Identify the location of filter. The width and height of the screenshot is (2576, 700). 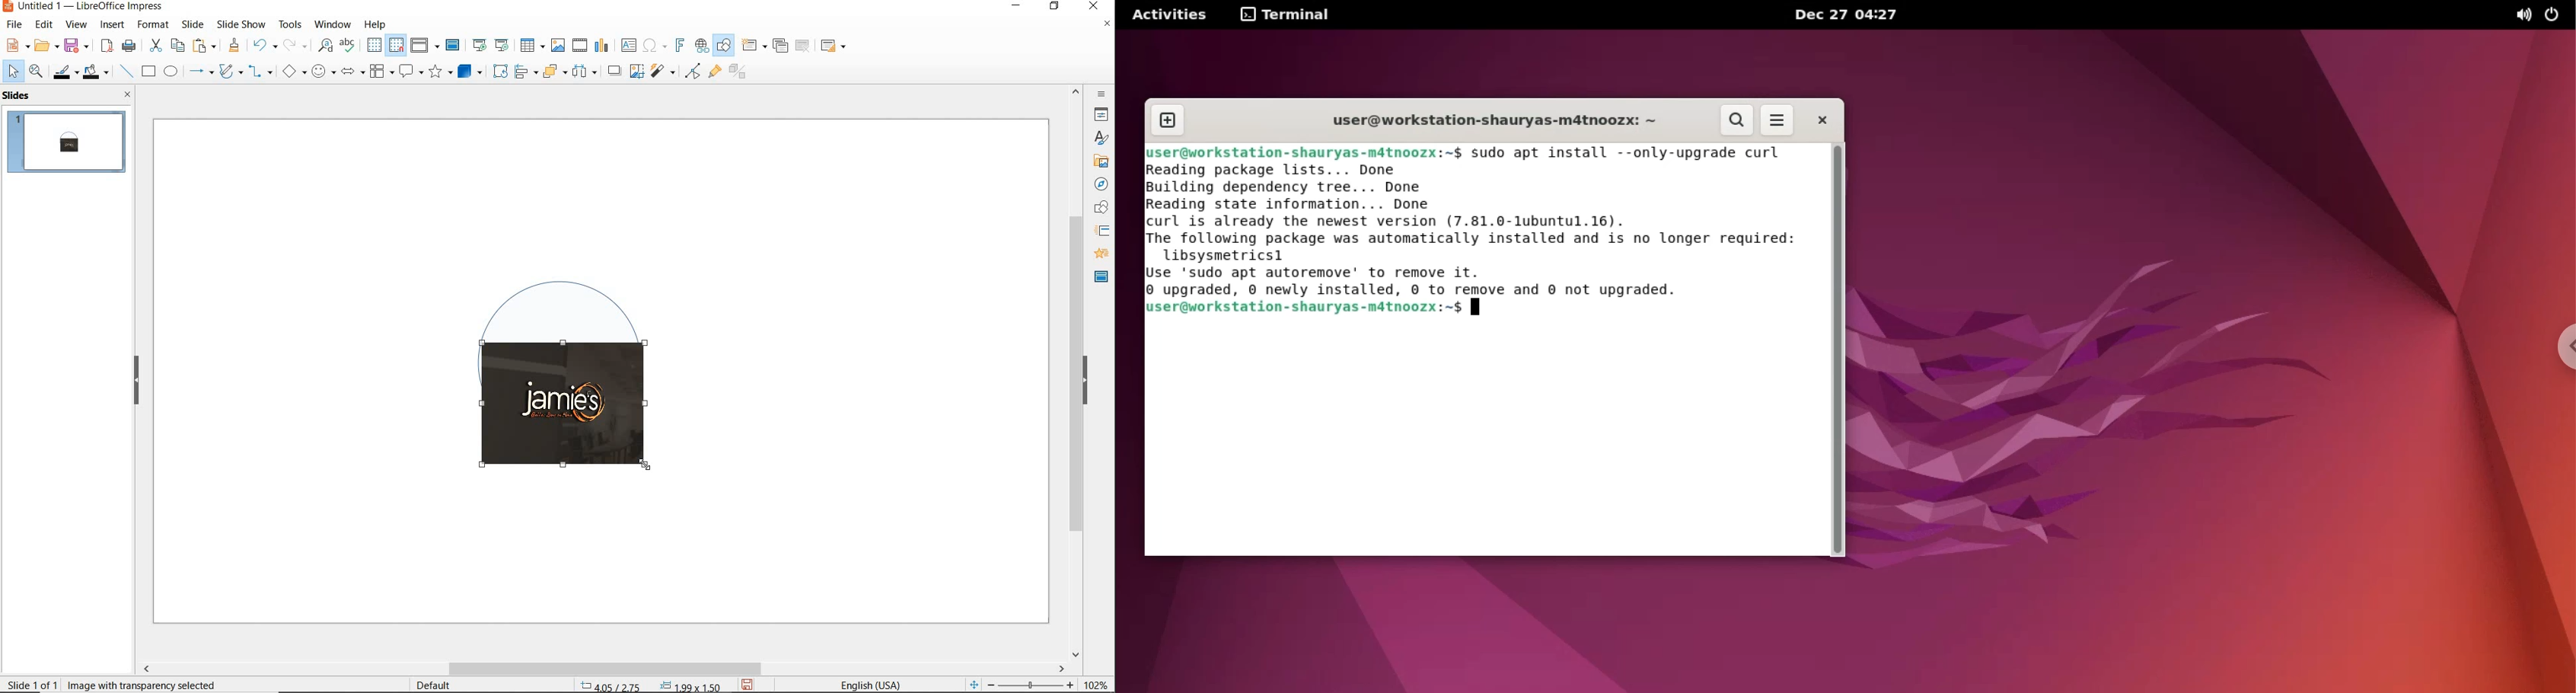
(664, 69).